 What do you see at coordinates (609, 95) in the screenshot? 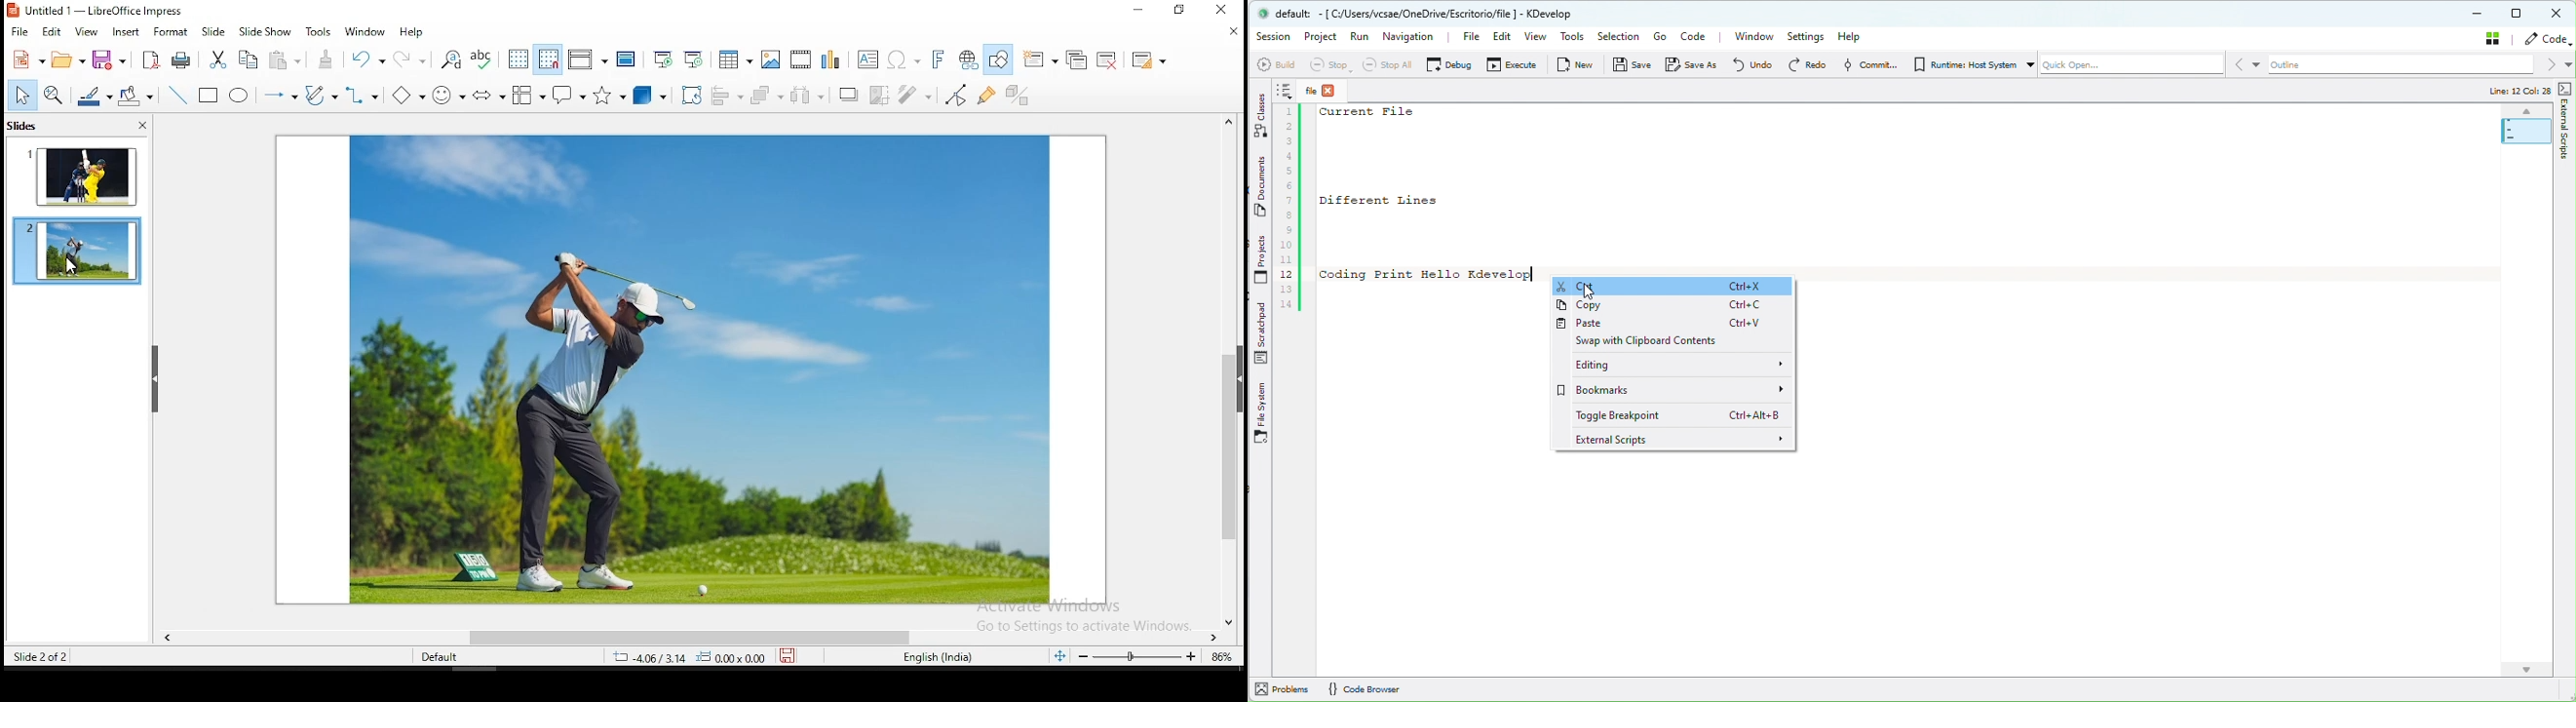
I see `stars and banners` at bounding box center [609, 95].